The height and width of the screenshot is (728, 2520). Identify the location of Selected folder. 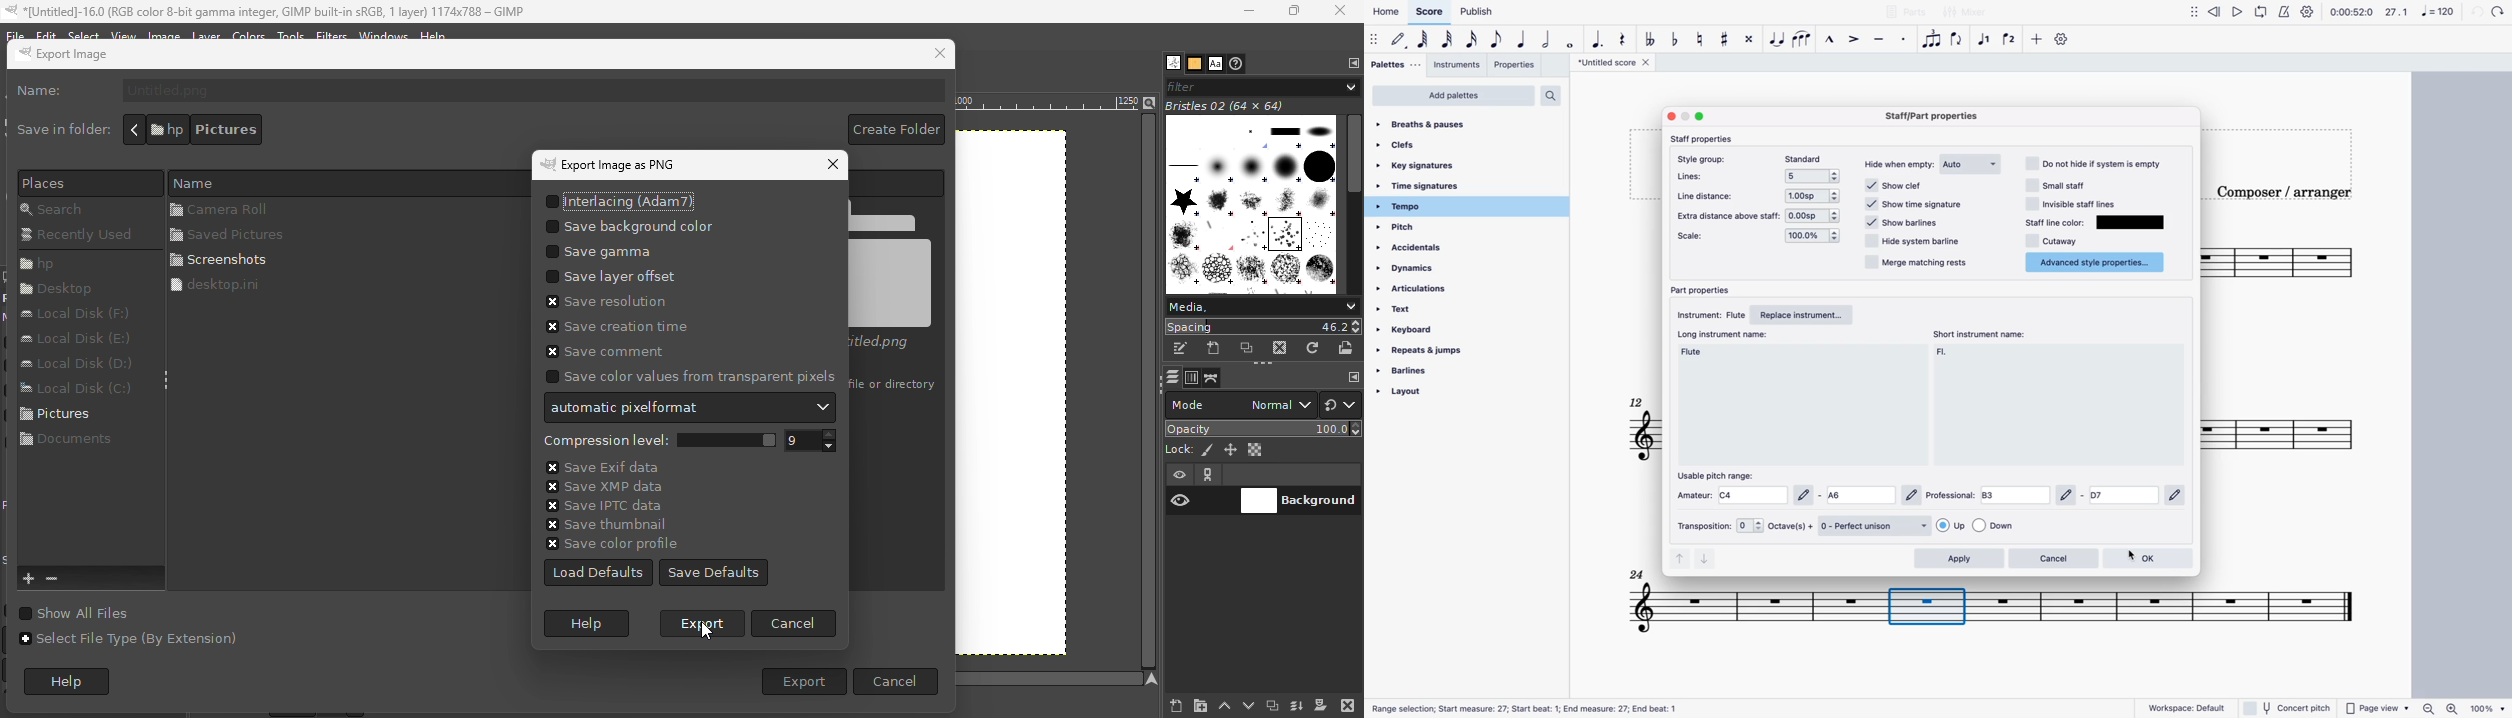
(228, 259).